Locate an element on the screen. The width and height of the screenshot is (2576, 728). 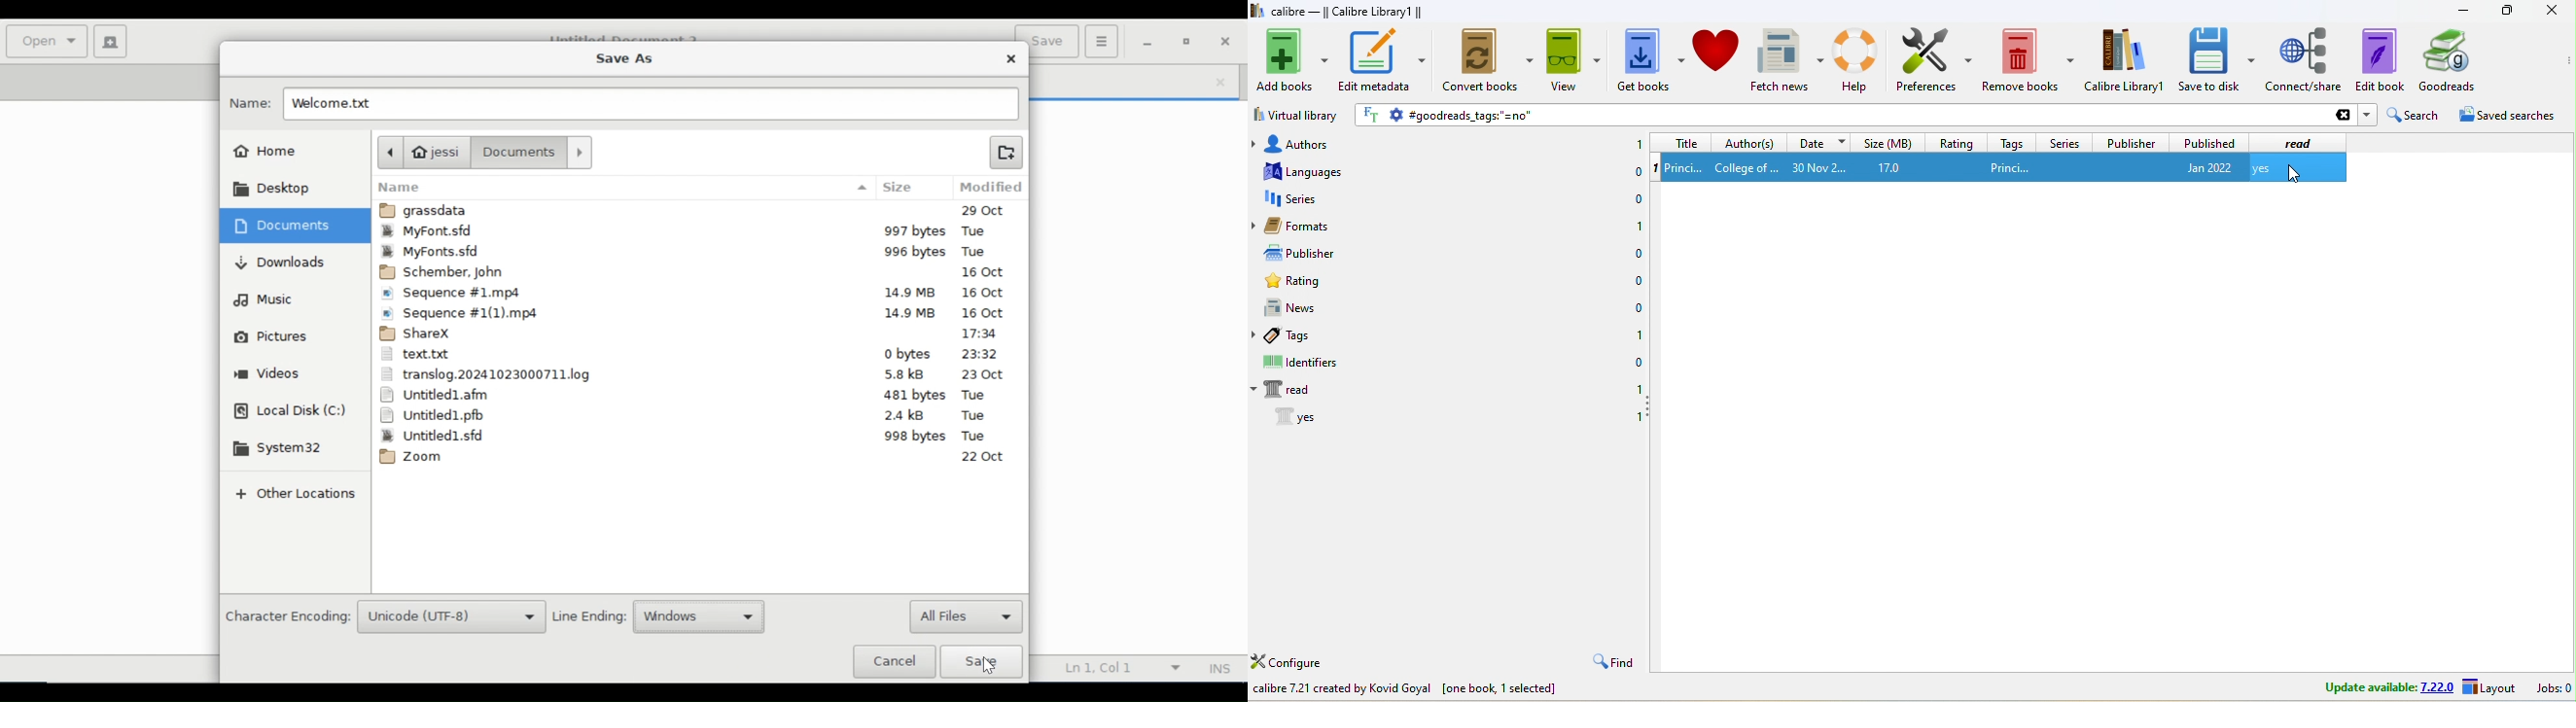
read is located at coordinates (2304, 142).